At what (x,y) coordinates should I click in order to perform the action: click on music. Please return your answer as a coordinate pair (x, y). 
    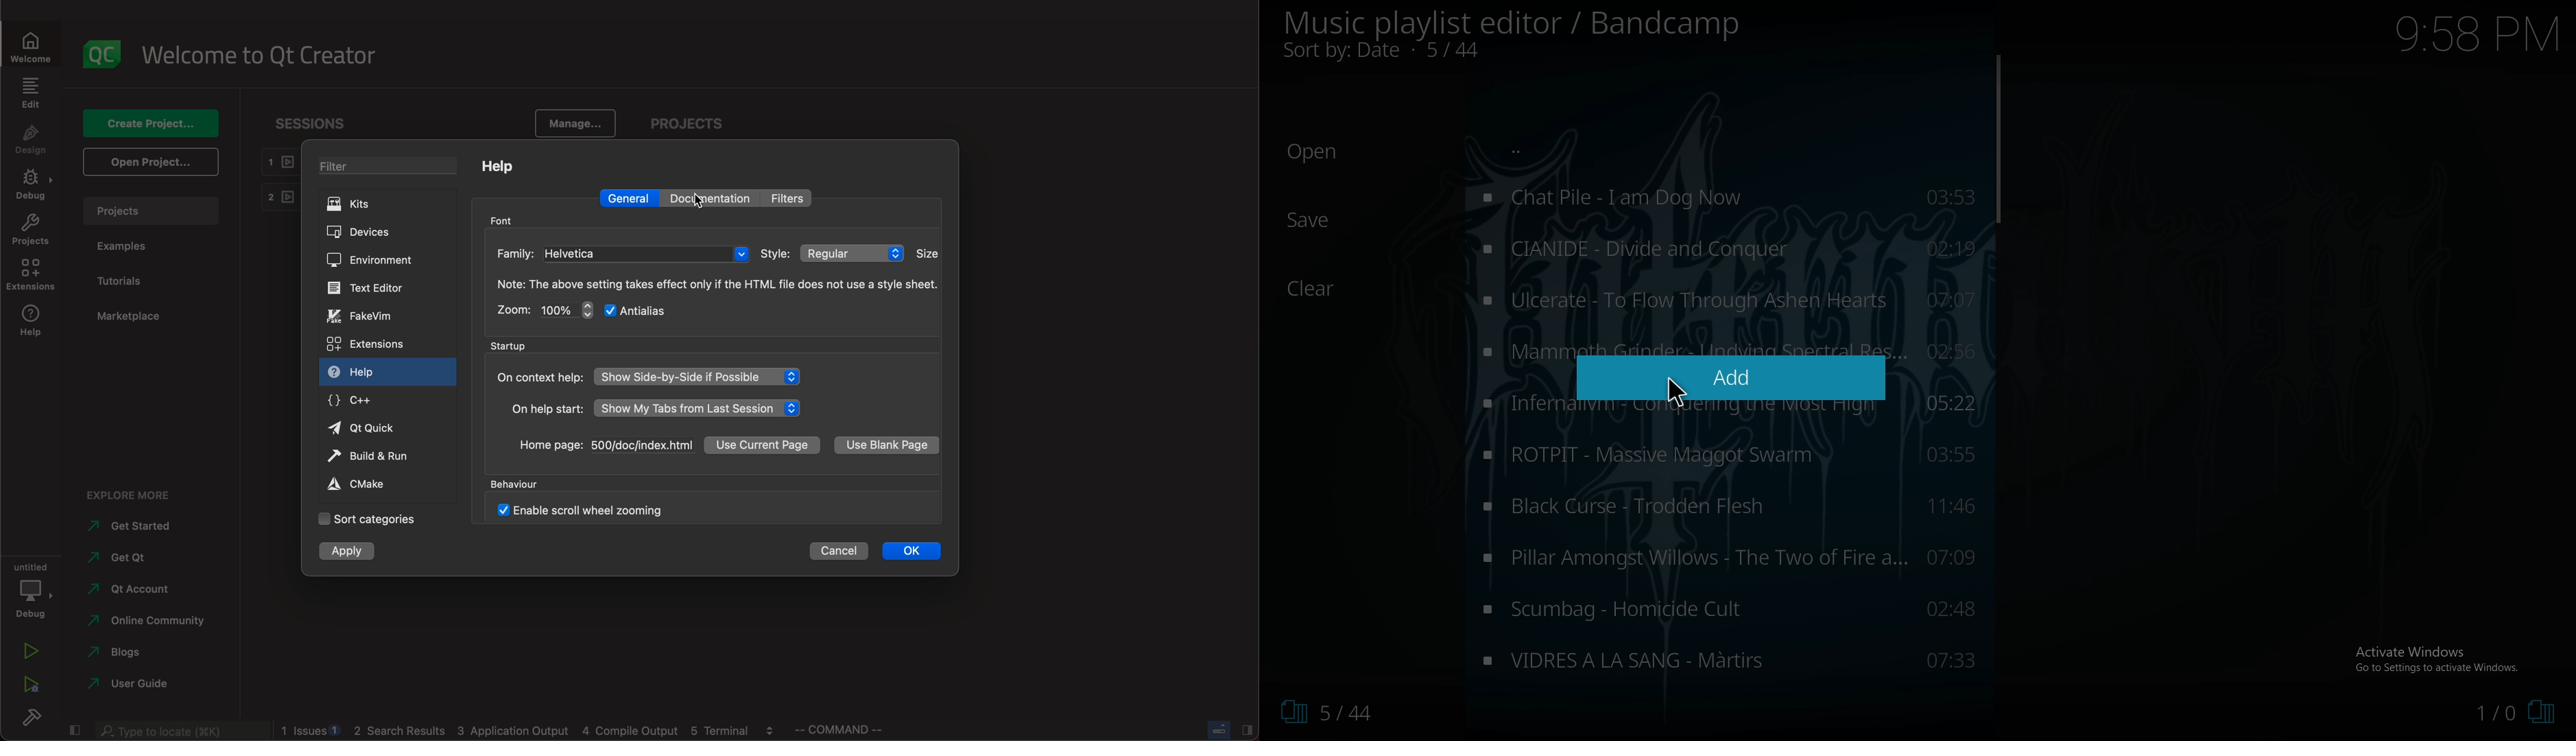
    Looking at the image, I should click on (1730, 609).